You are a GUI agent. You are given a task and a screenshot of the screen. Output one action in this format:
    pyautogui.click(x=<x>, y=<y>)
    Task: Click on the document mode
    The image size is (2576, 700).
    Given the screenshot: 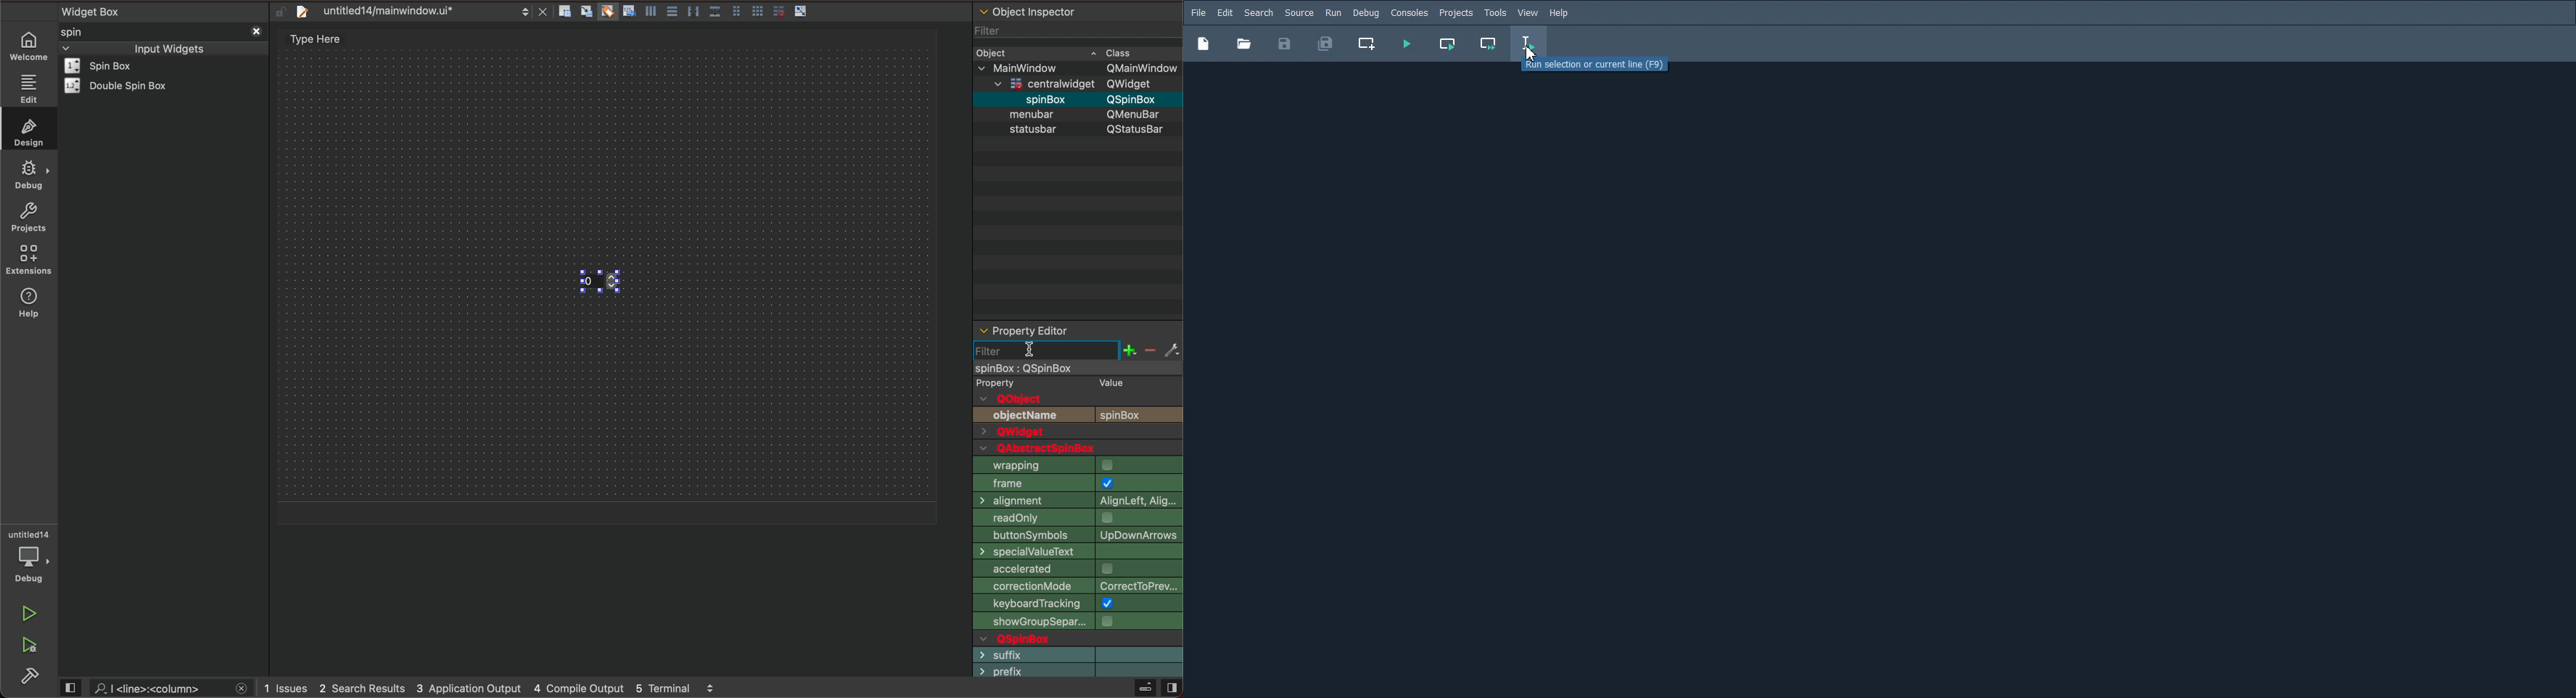 What is the action you would take?
    pyautogui.click(x=1079, y=515)
    